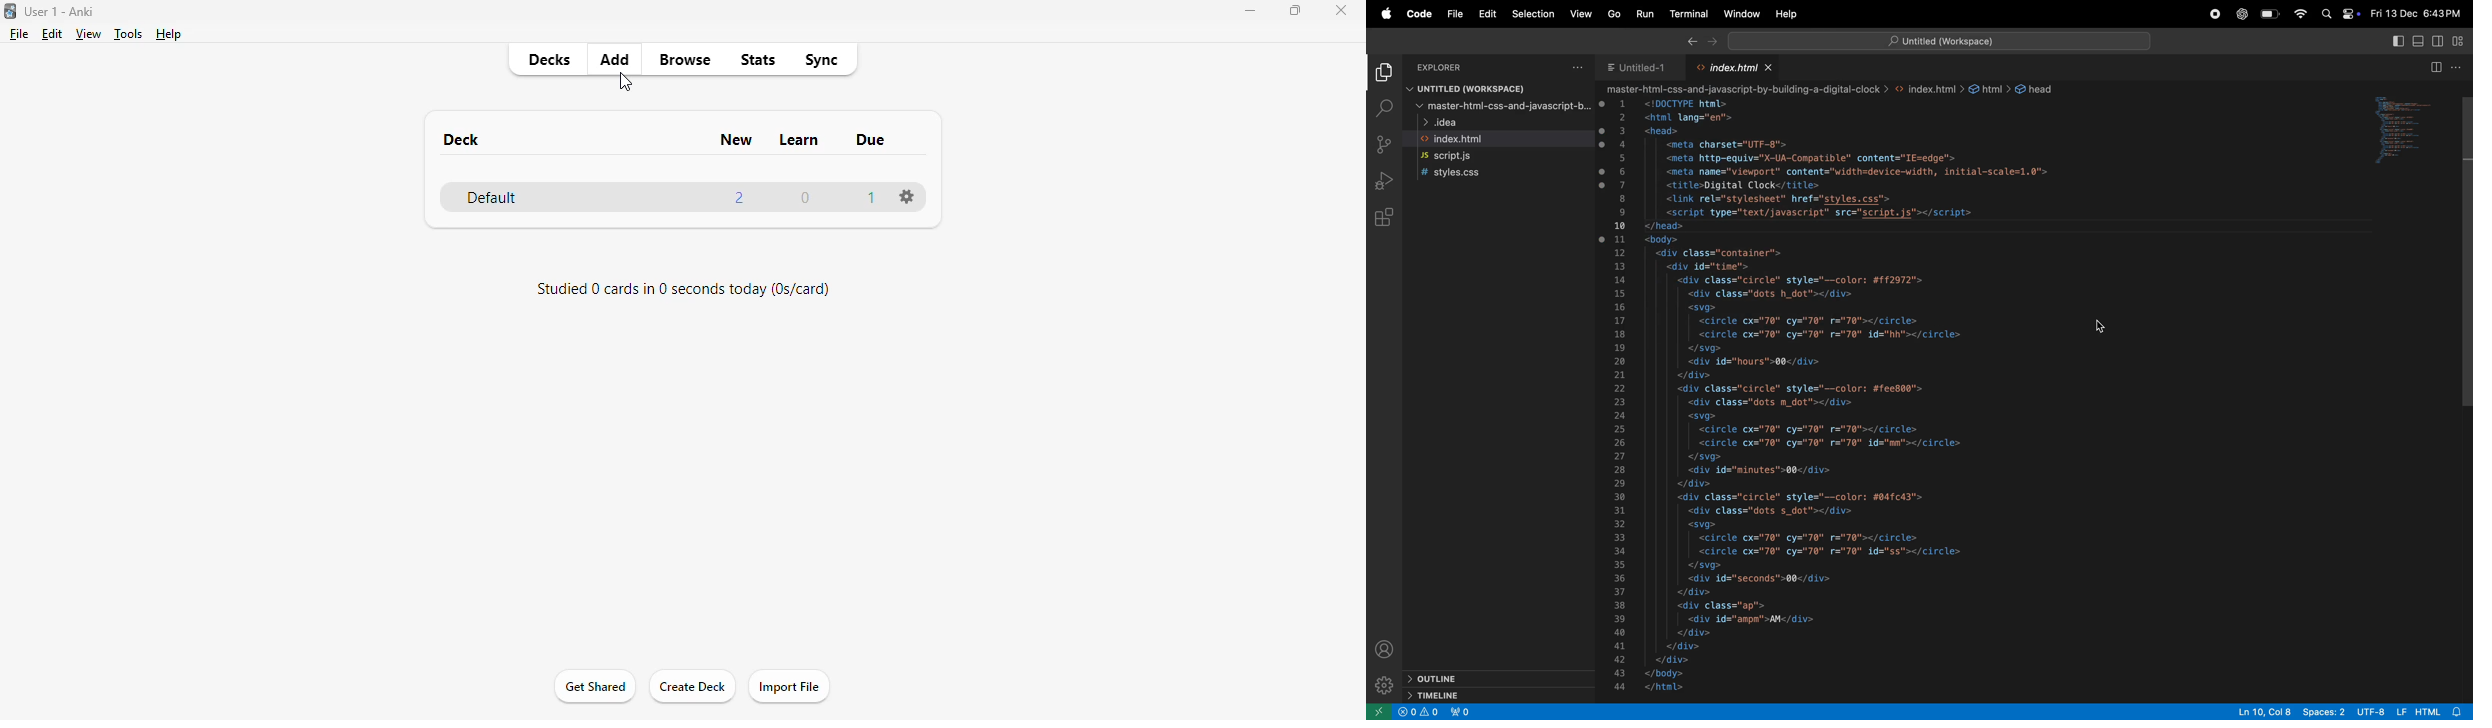 This screenshot has height=728, width=2492. I want to click on run, so click(1645, 14).